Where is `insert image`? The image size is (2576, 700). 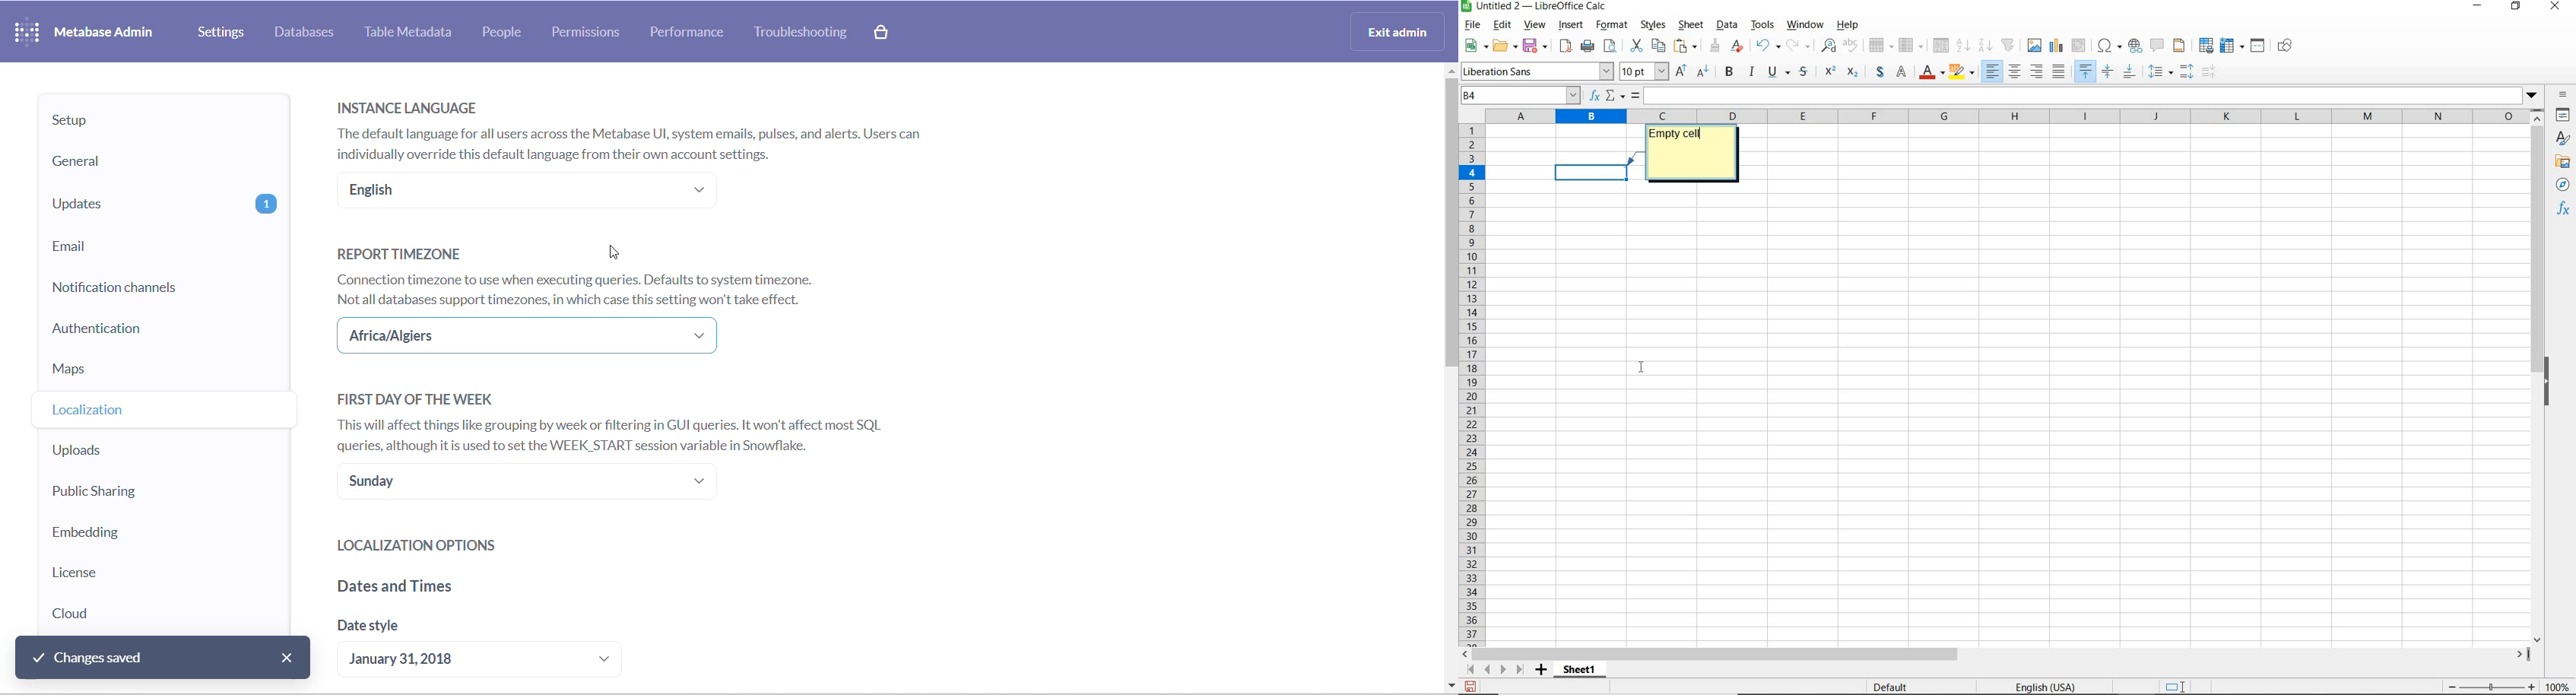 insert image is located at coordinates (2035, 46).